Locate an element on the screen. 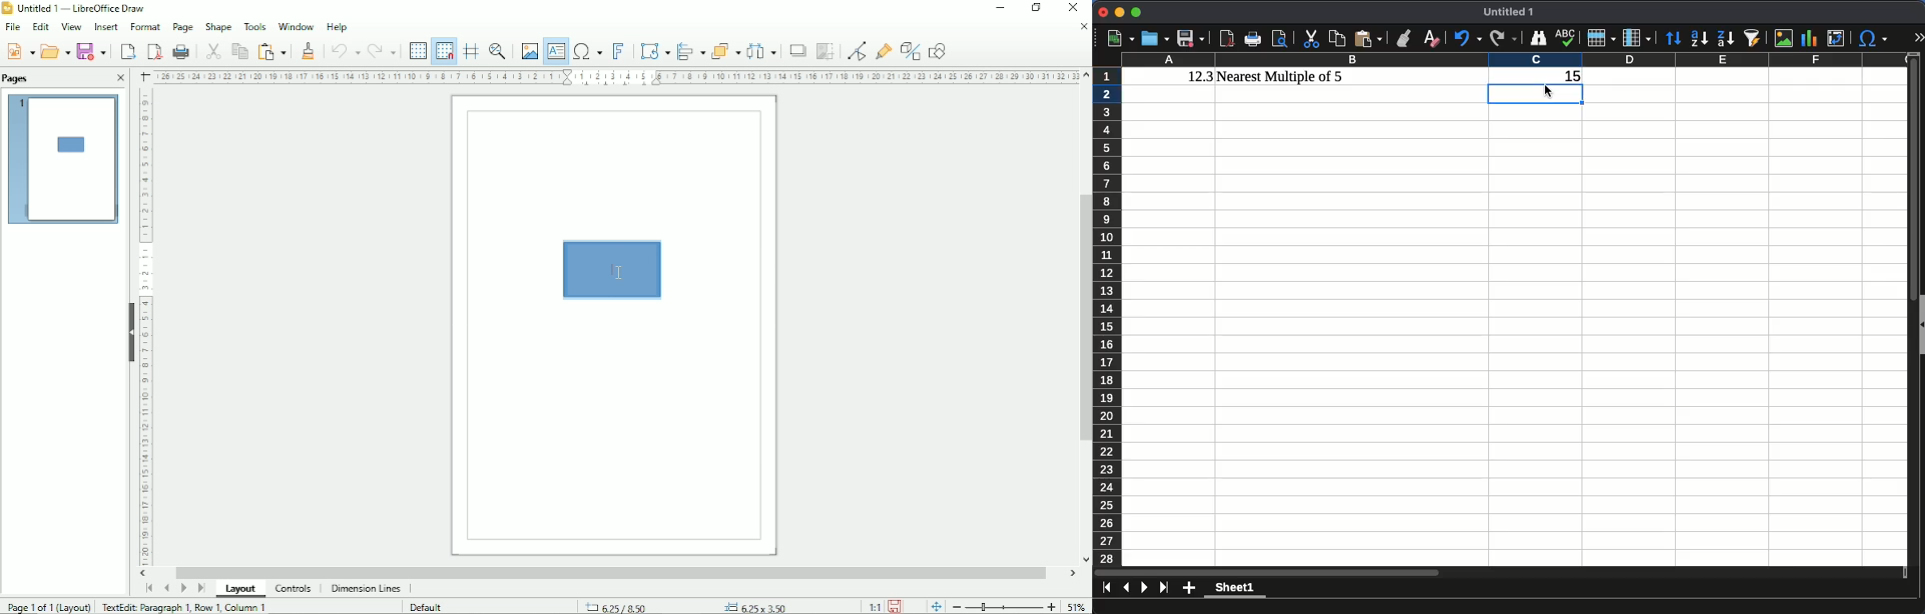  Restore down is located at coordinates (1037, 8).